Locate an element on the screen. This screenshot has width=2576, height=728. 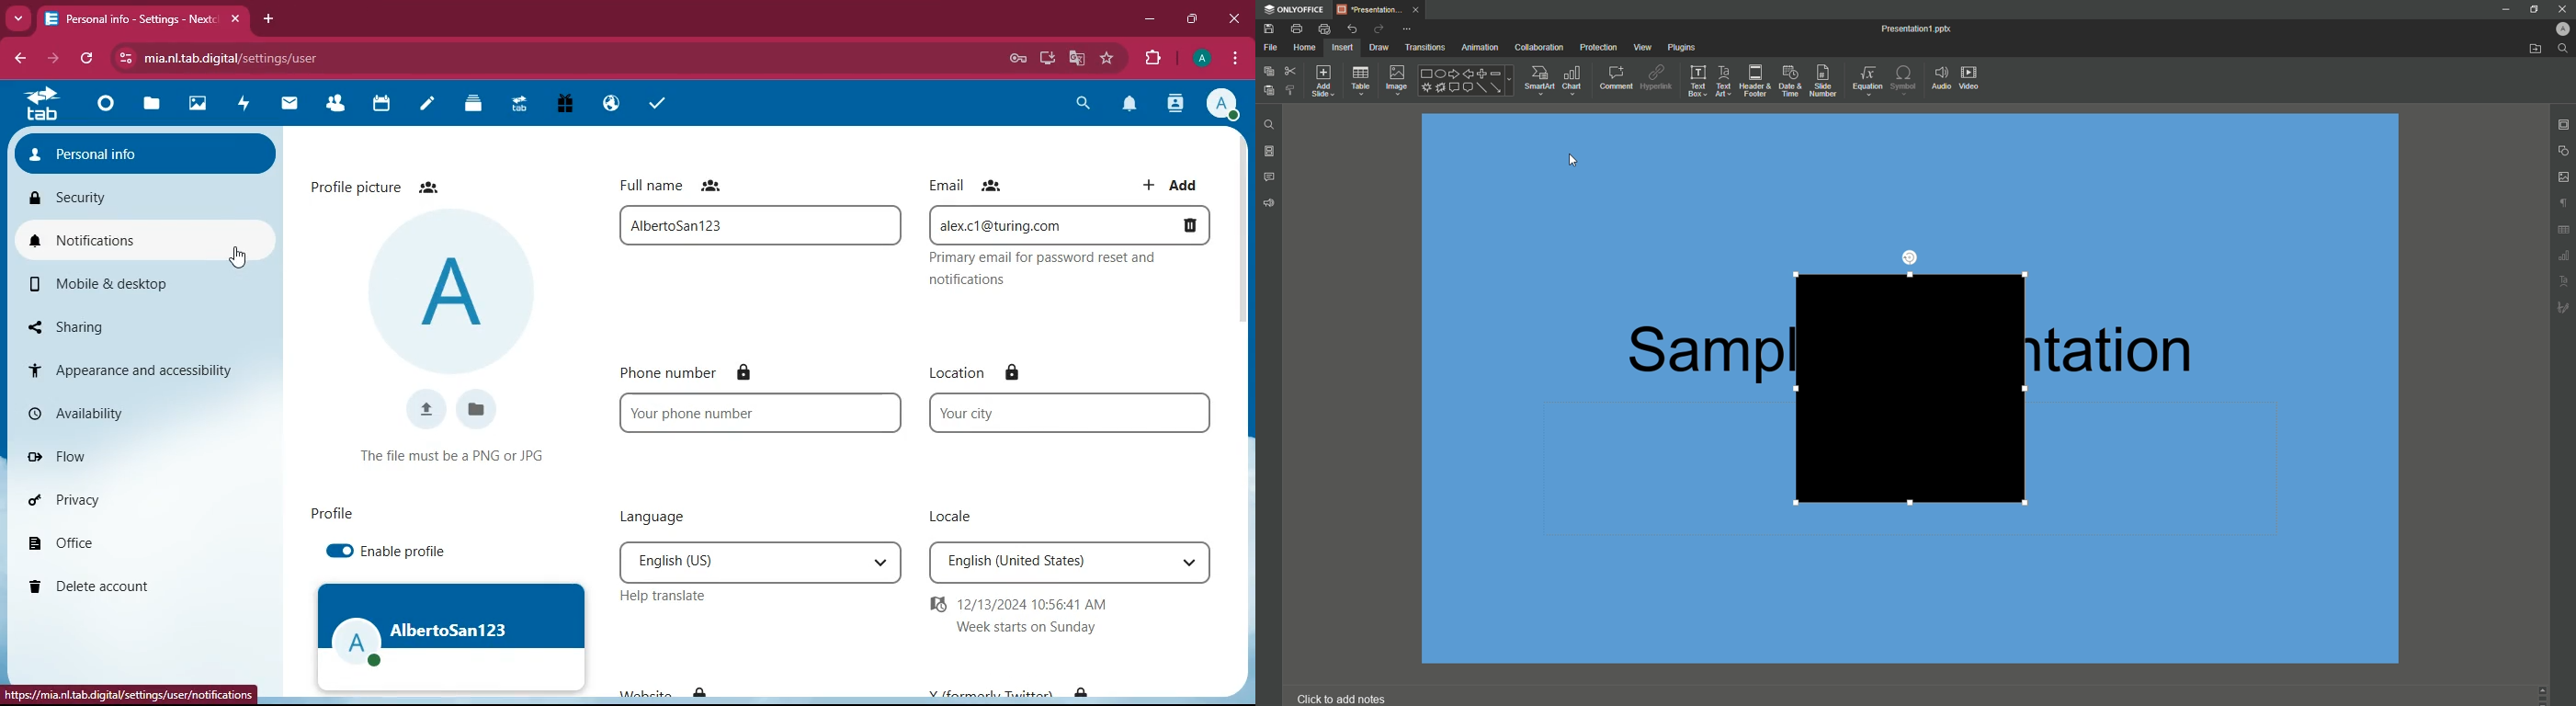
Free Trail PC is located at coordinates (564, 105).